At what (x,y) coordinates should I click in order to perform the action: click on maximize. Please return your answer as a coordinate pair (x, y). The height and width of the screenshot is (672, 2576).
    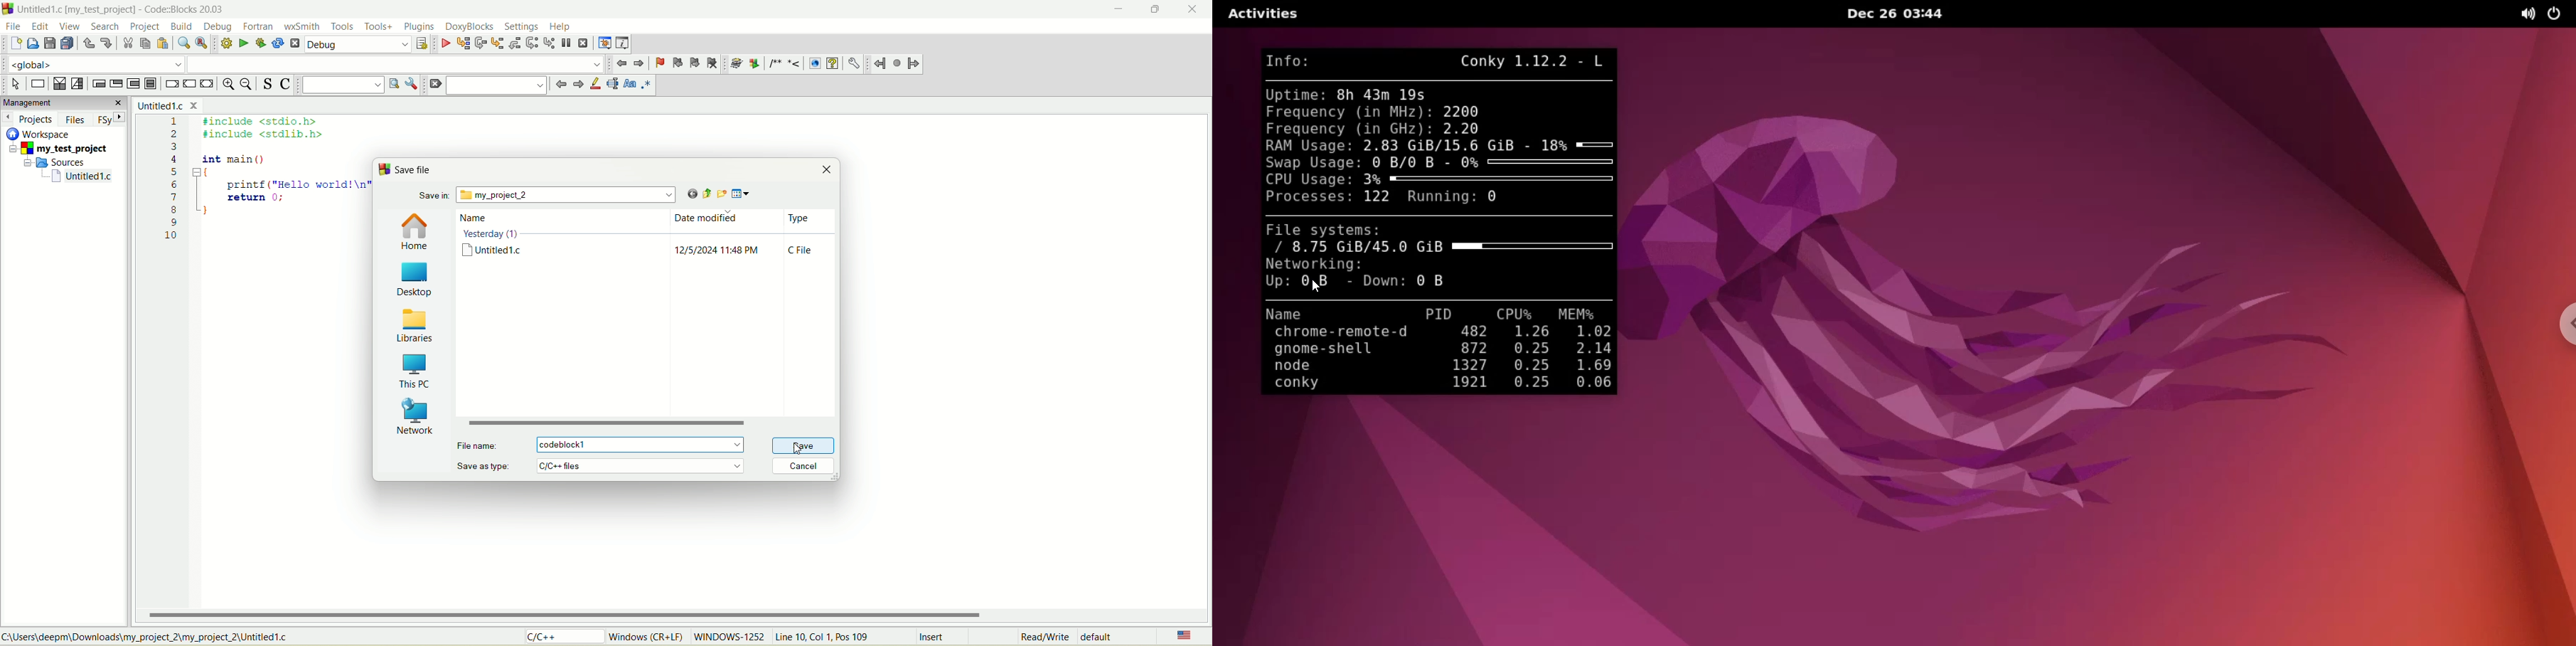
    Looking at the image, I should click on (1152, 13).